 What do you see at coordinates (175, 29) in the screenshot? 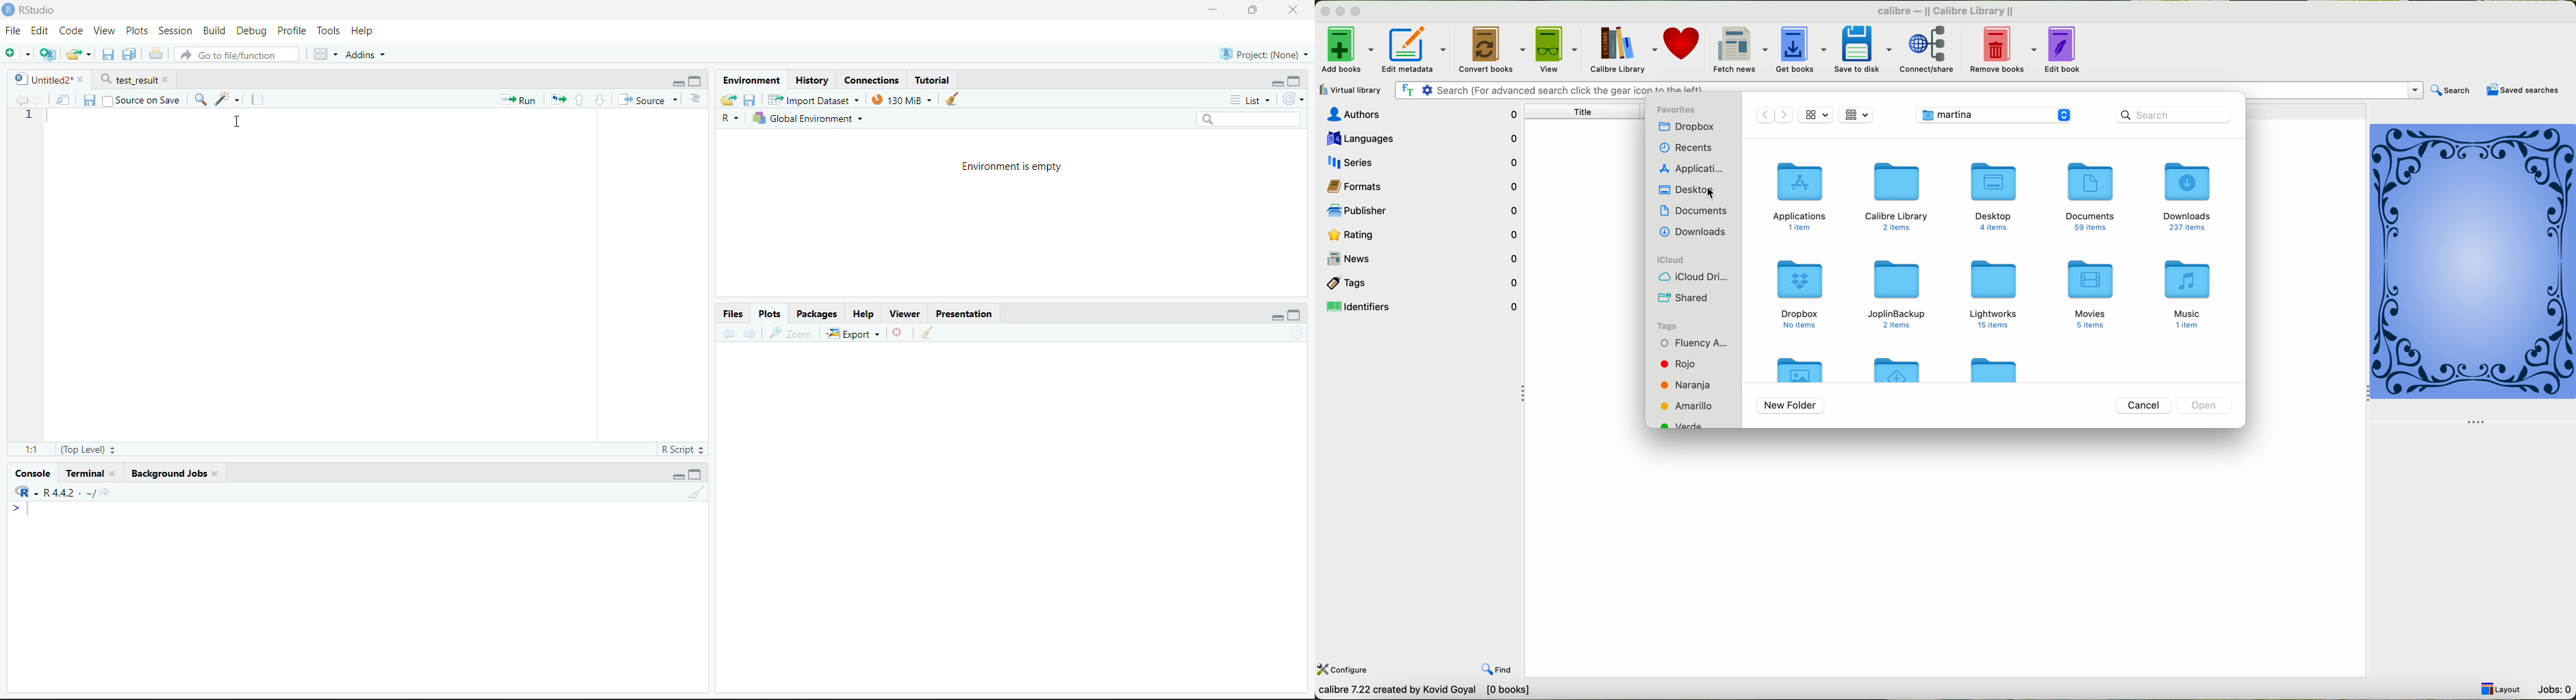
I see `Session` at bounding box center [175, 29].